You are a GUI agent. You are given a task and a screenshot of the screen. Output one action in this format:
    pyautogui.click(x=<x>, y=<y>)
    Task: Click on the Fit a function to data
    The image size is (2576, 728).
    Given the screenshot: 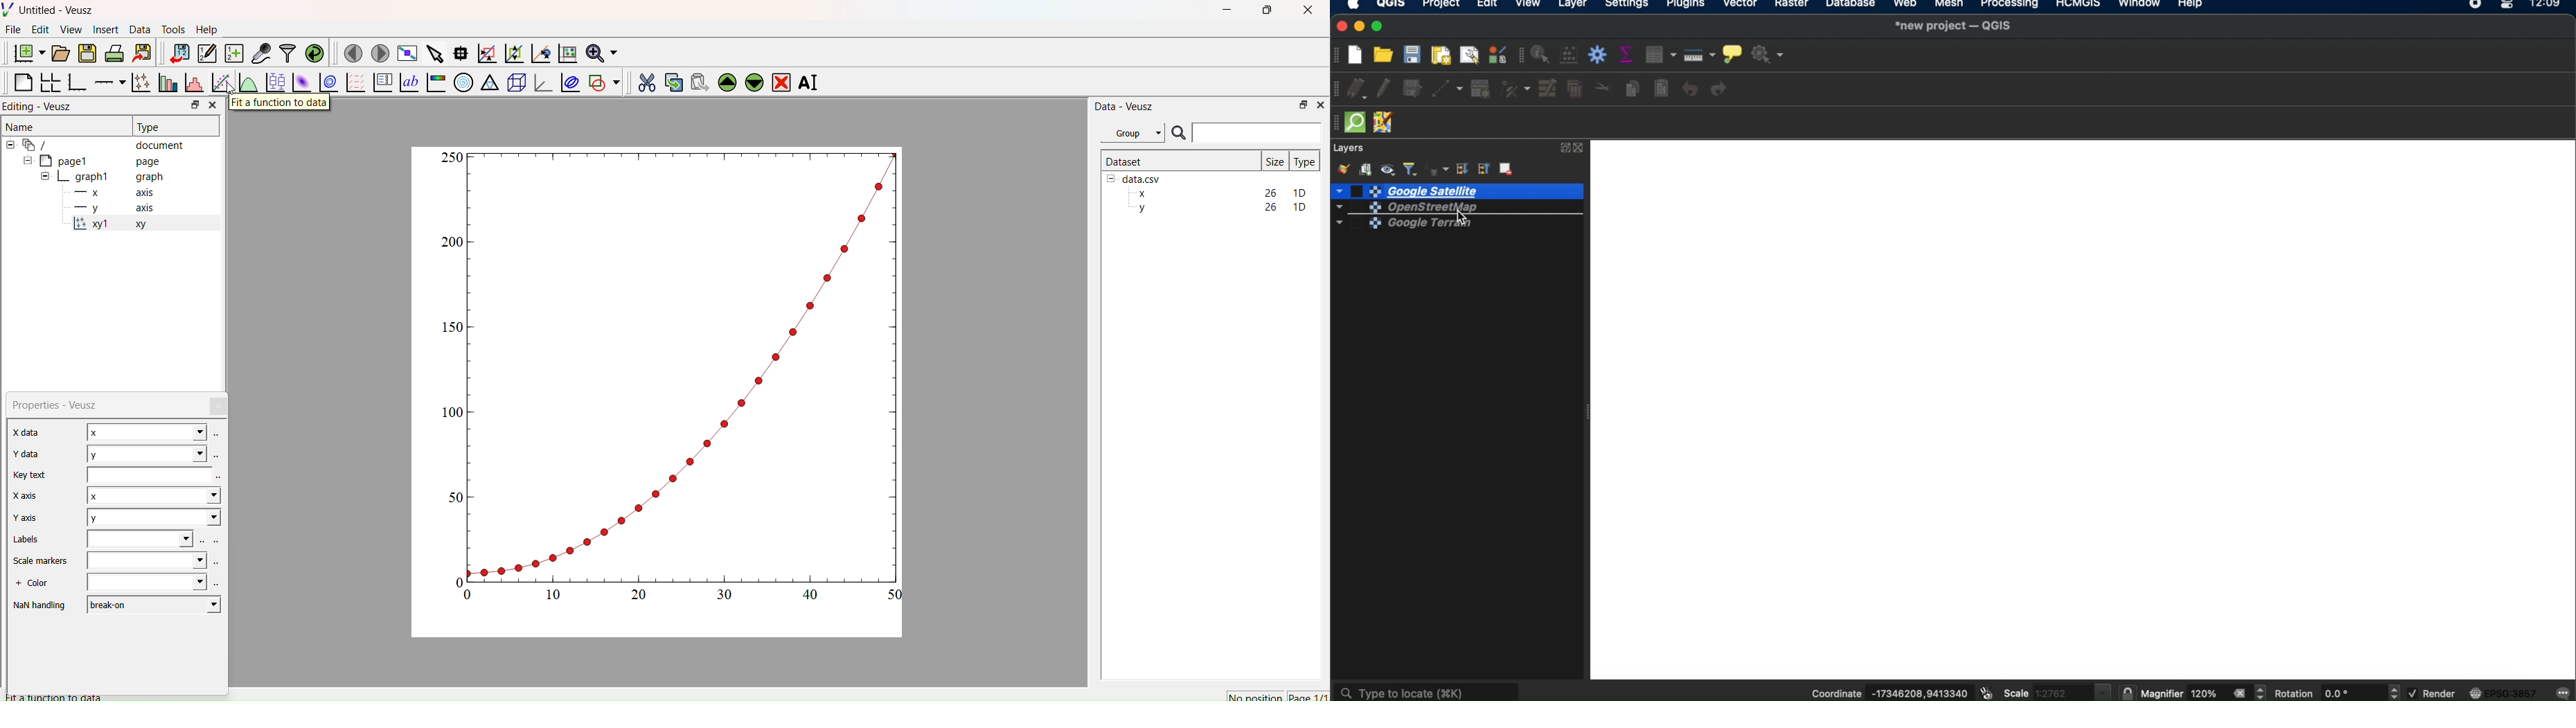 What is the action you would take?
    pyautogui.click(x=220, y=84)
    